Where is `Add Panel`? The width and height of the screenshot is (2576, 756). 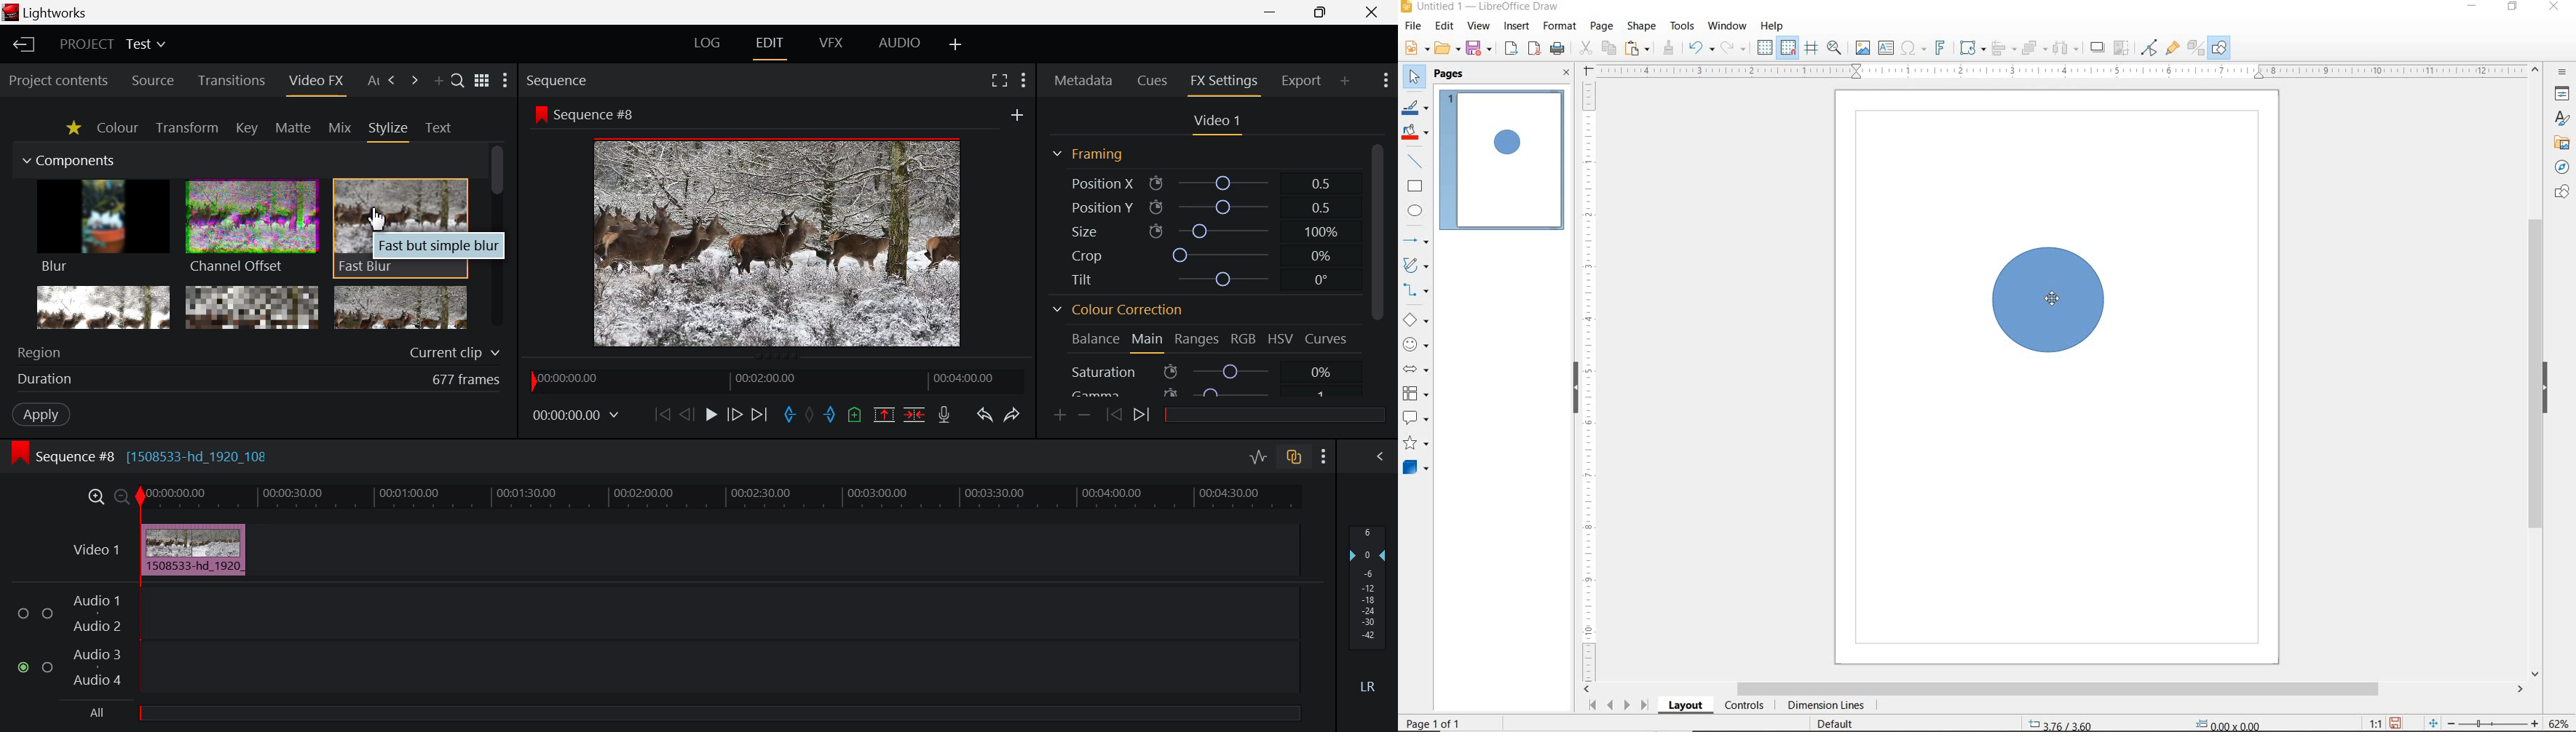
Add Panel is located at coordinates (1346, 81).